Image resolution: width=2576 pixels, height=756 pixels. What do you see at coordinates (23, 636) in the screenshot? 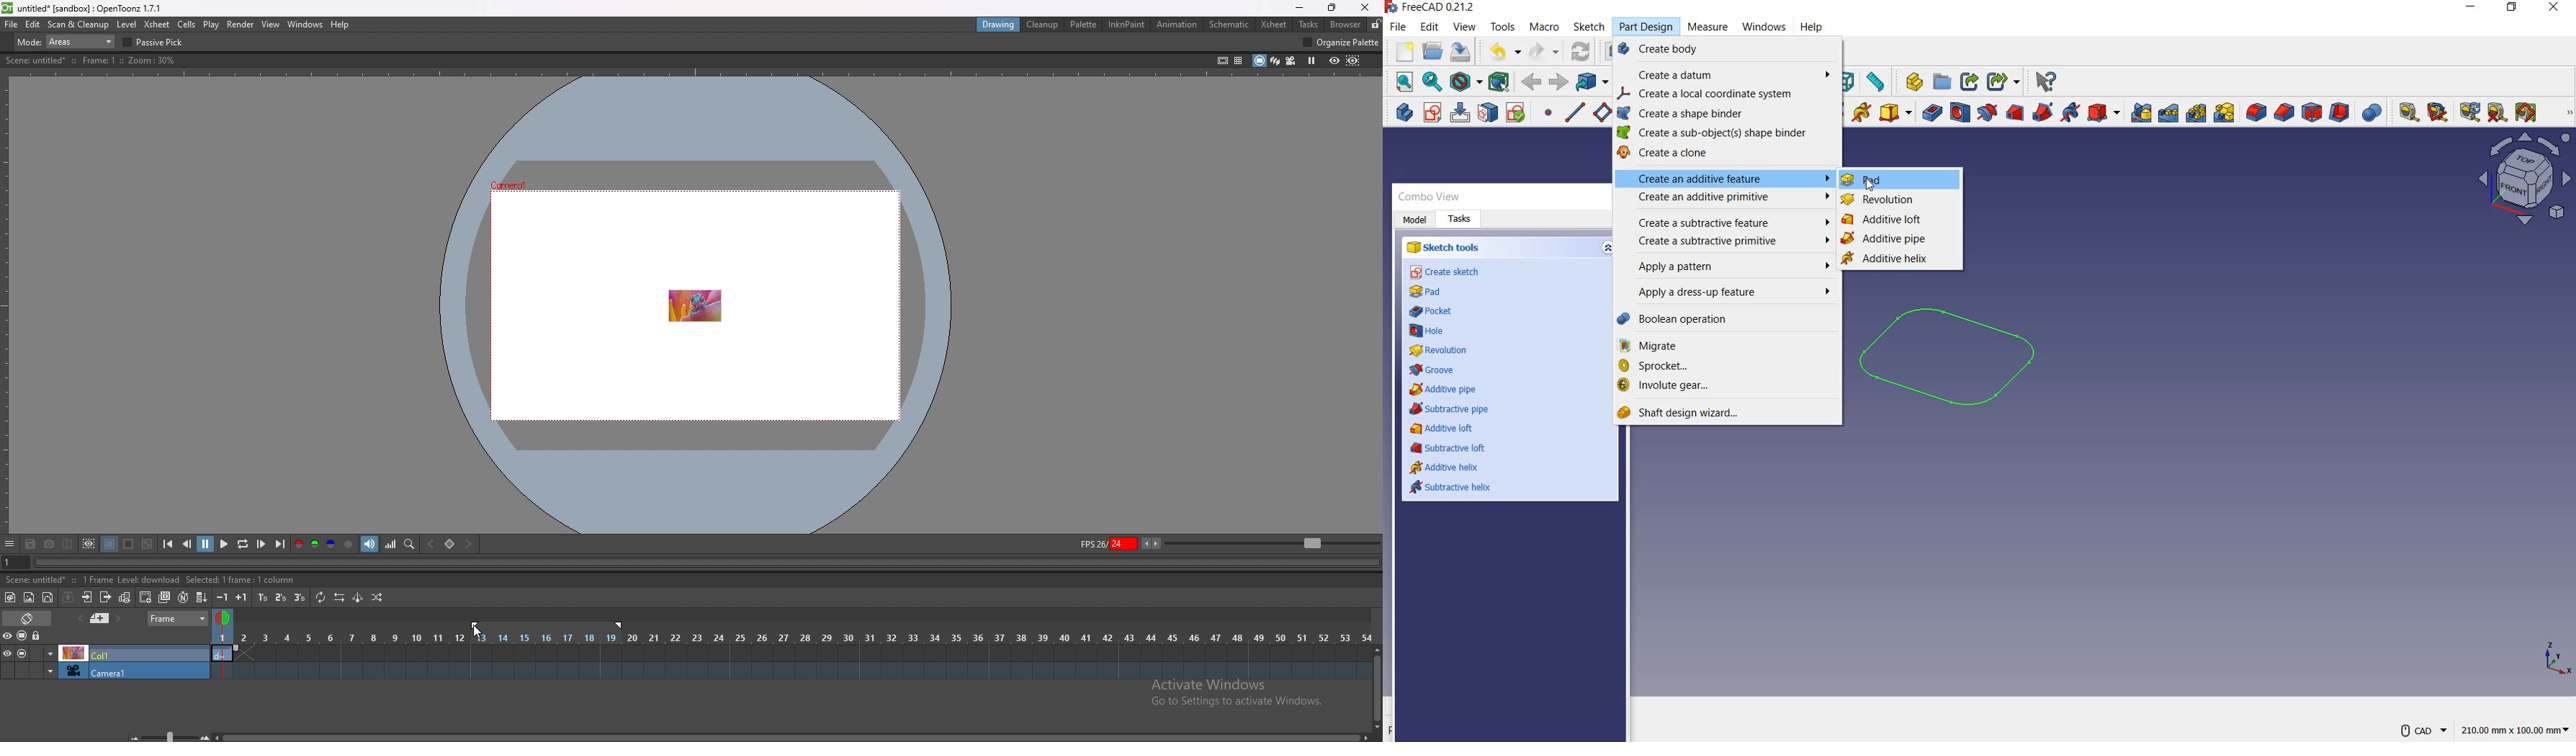
I see `camera stand visibility` at bounding box center [23, 636].